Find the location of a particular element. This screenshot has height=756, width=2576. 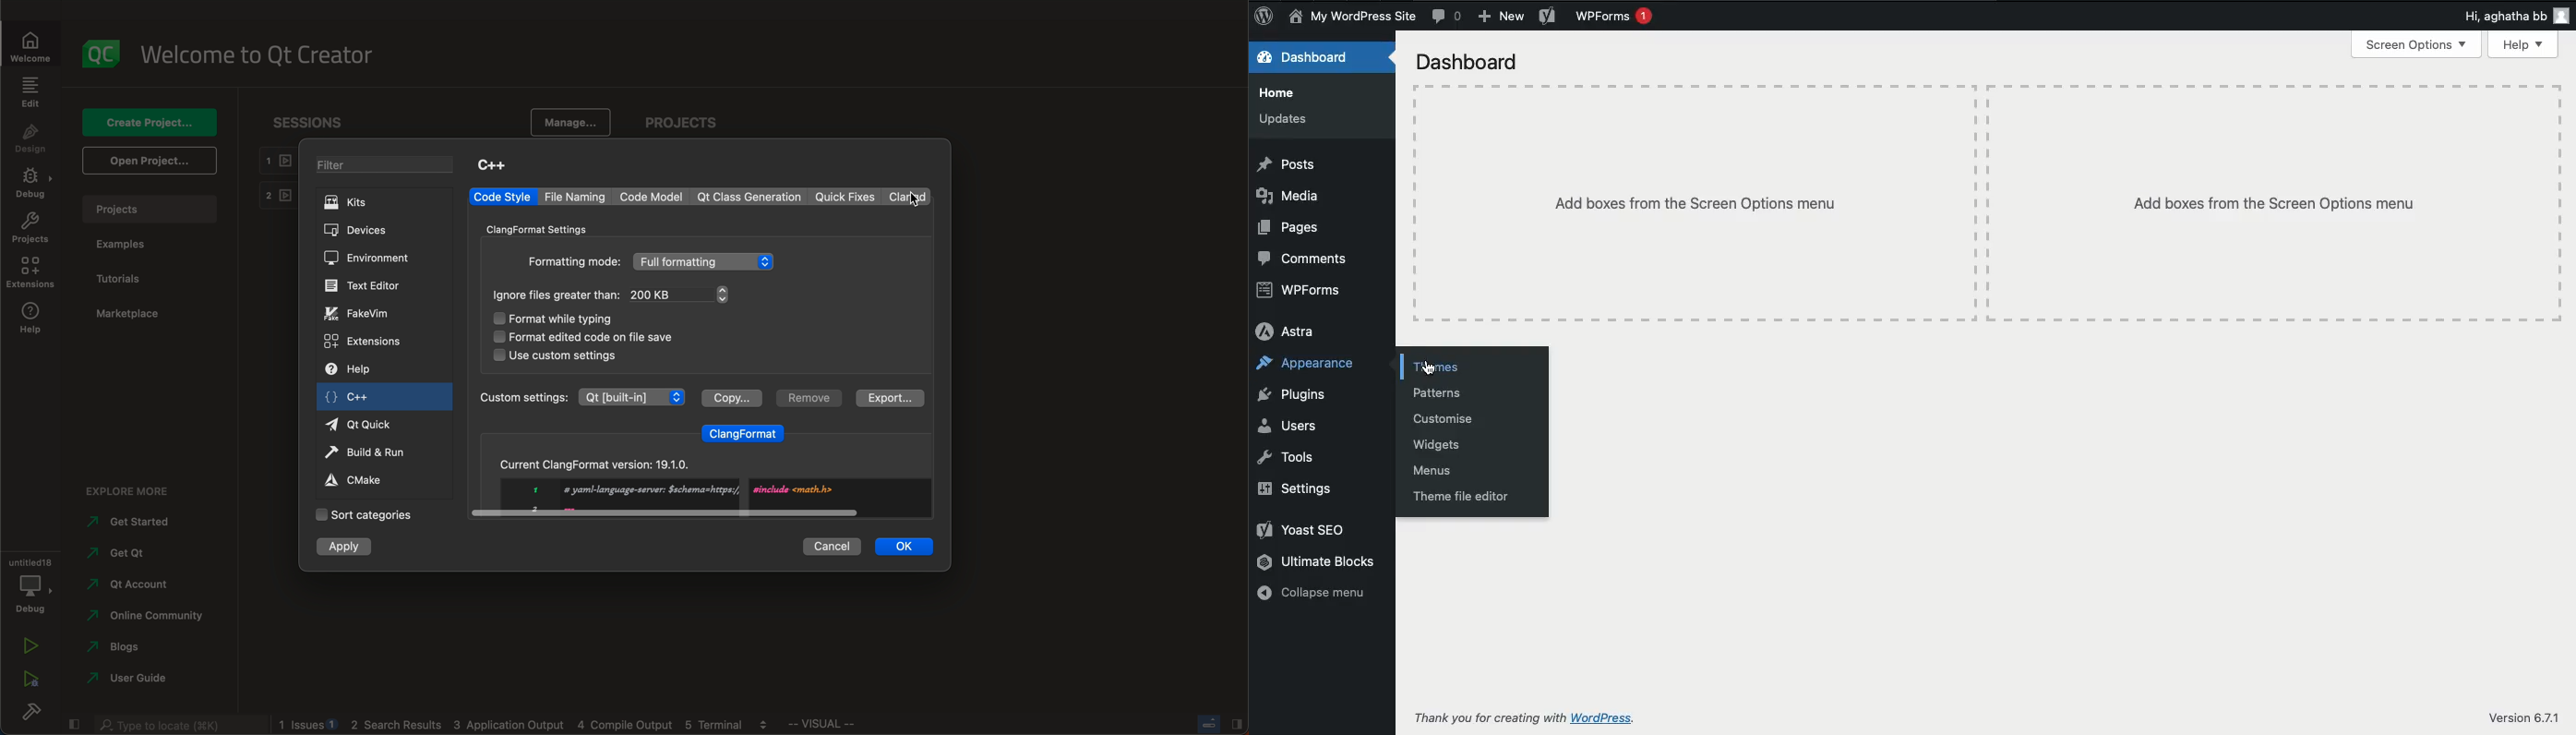

build is located at coordinates (28, 709).